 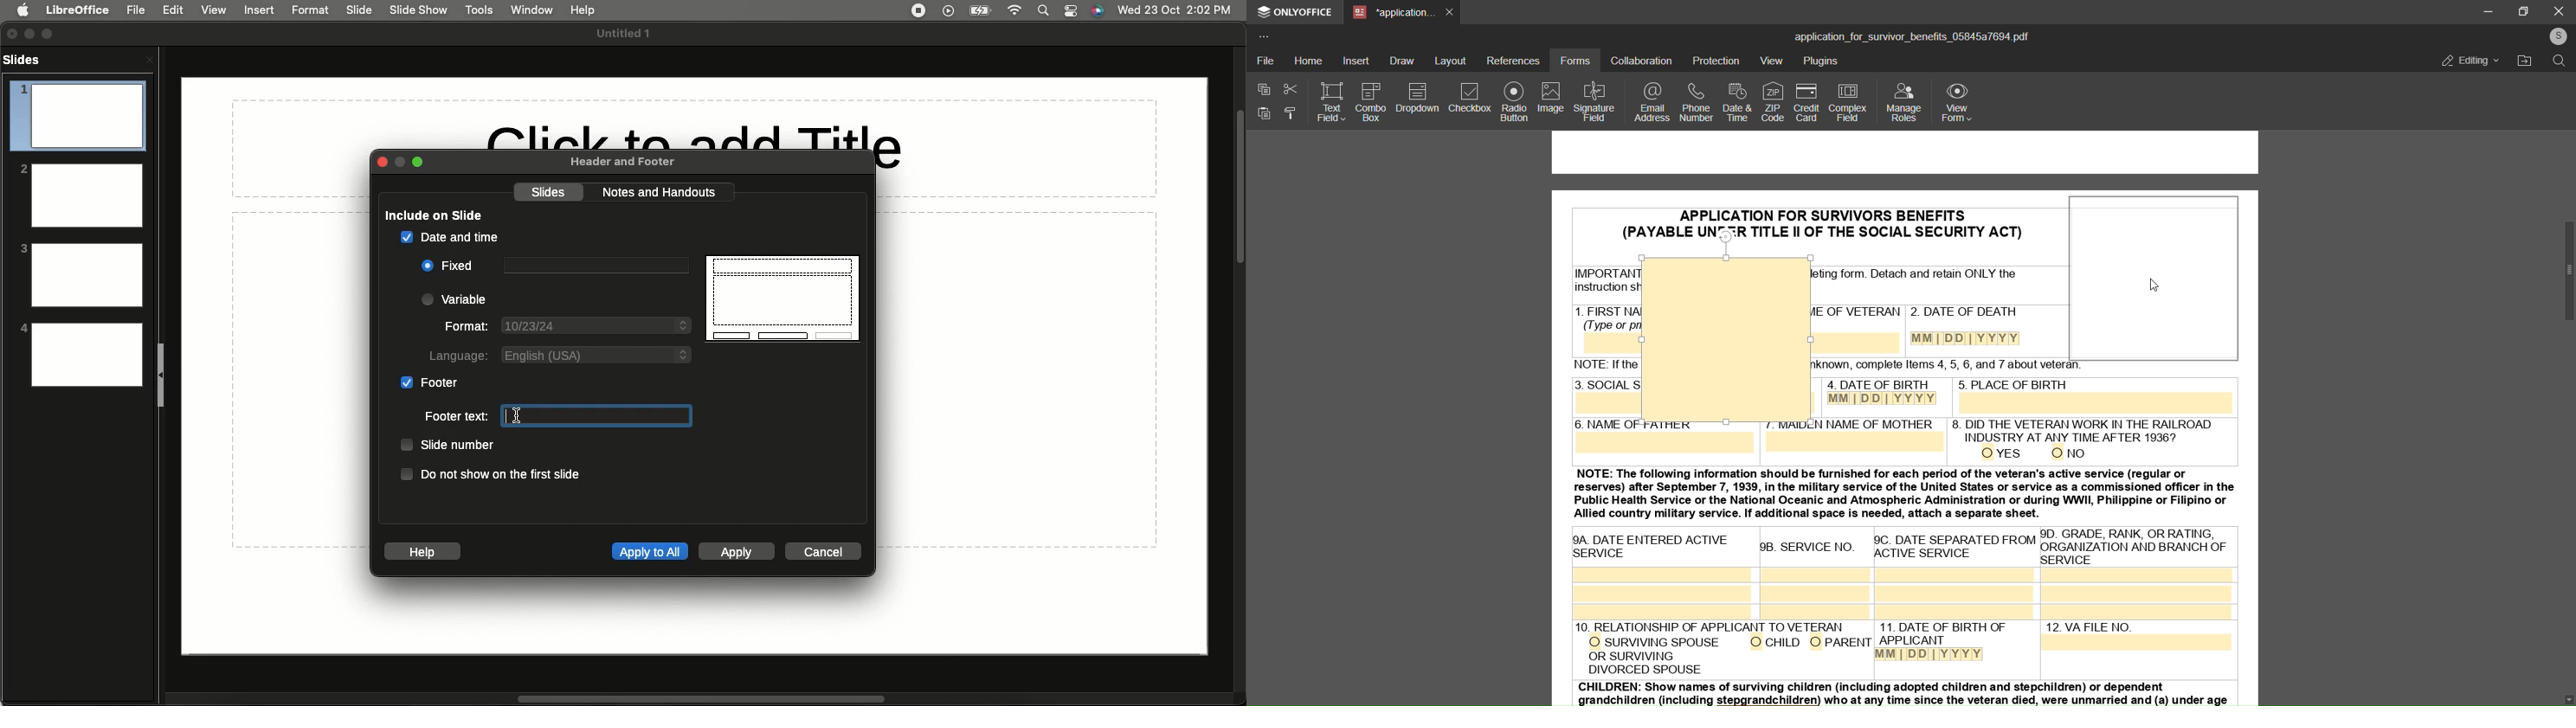 What do you see at coordinates (449, 266) in the screenshot?
I see `Fixed` at bounding box center [449, 266].